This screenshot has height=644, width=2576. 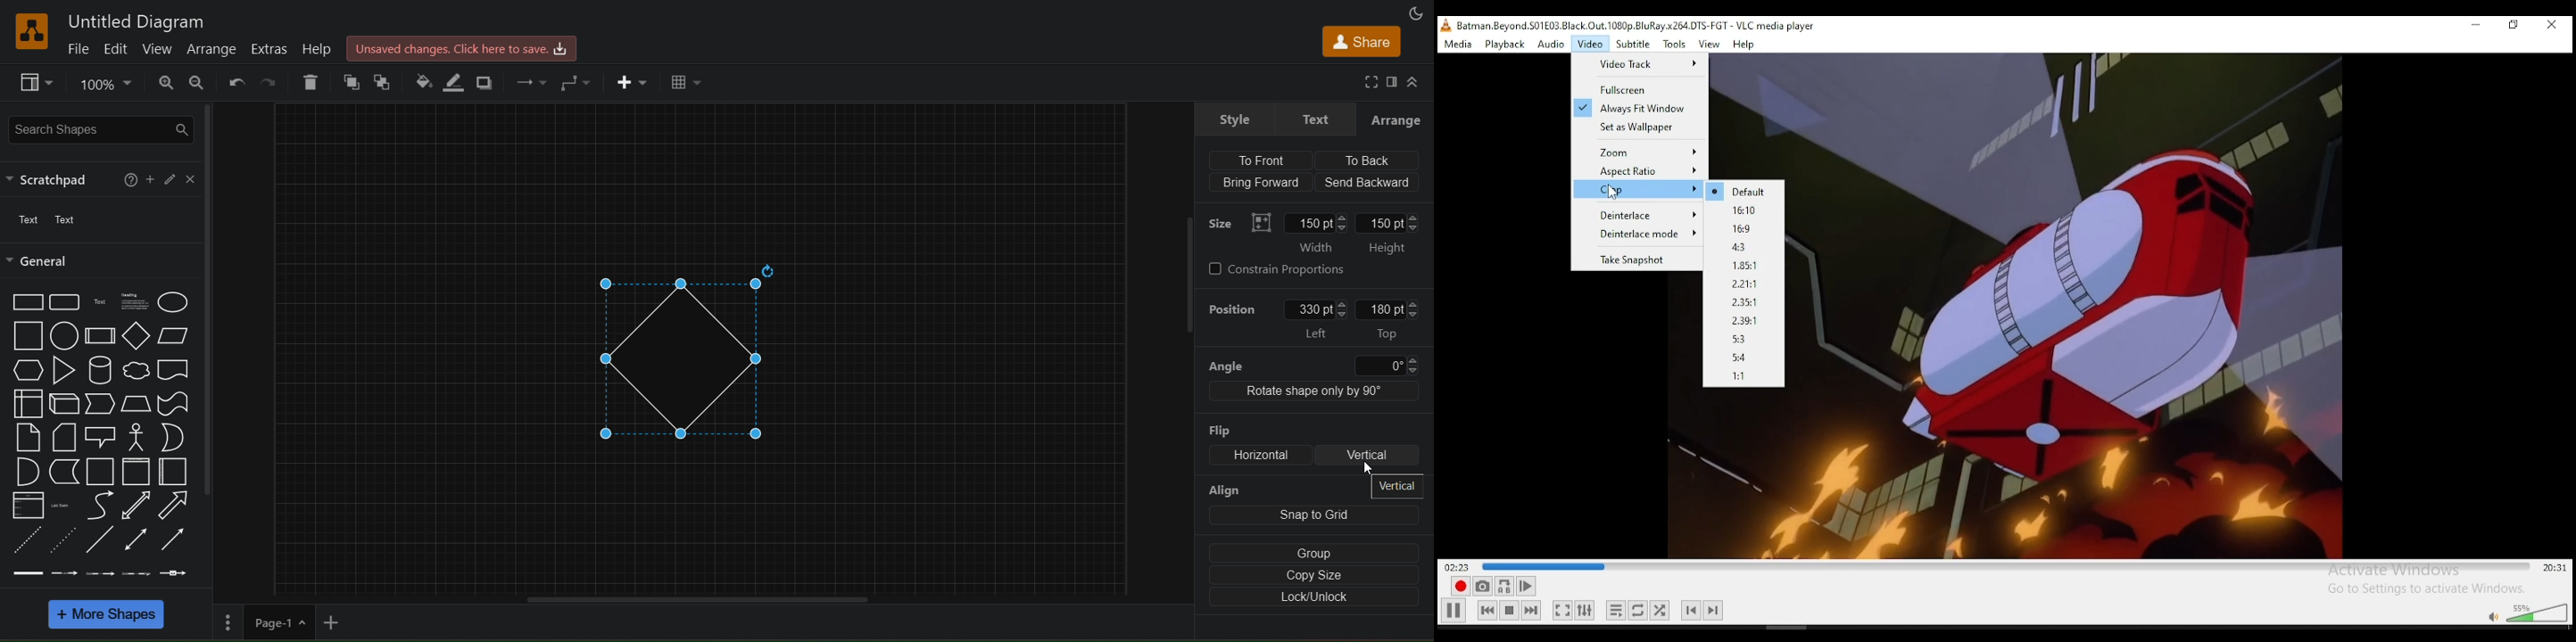 What do you see at coordinates (1312, 364) in the screenshot?
I see `angle` at bounding box center [1312, 364].